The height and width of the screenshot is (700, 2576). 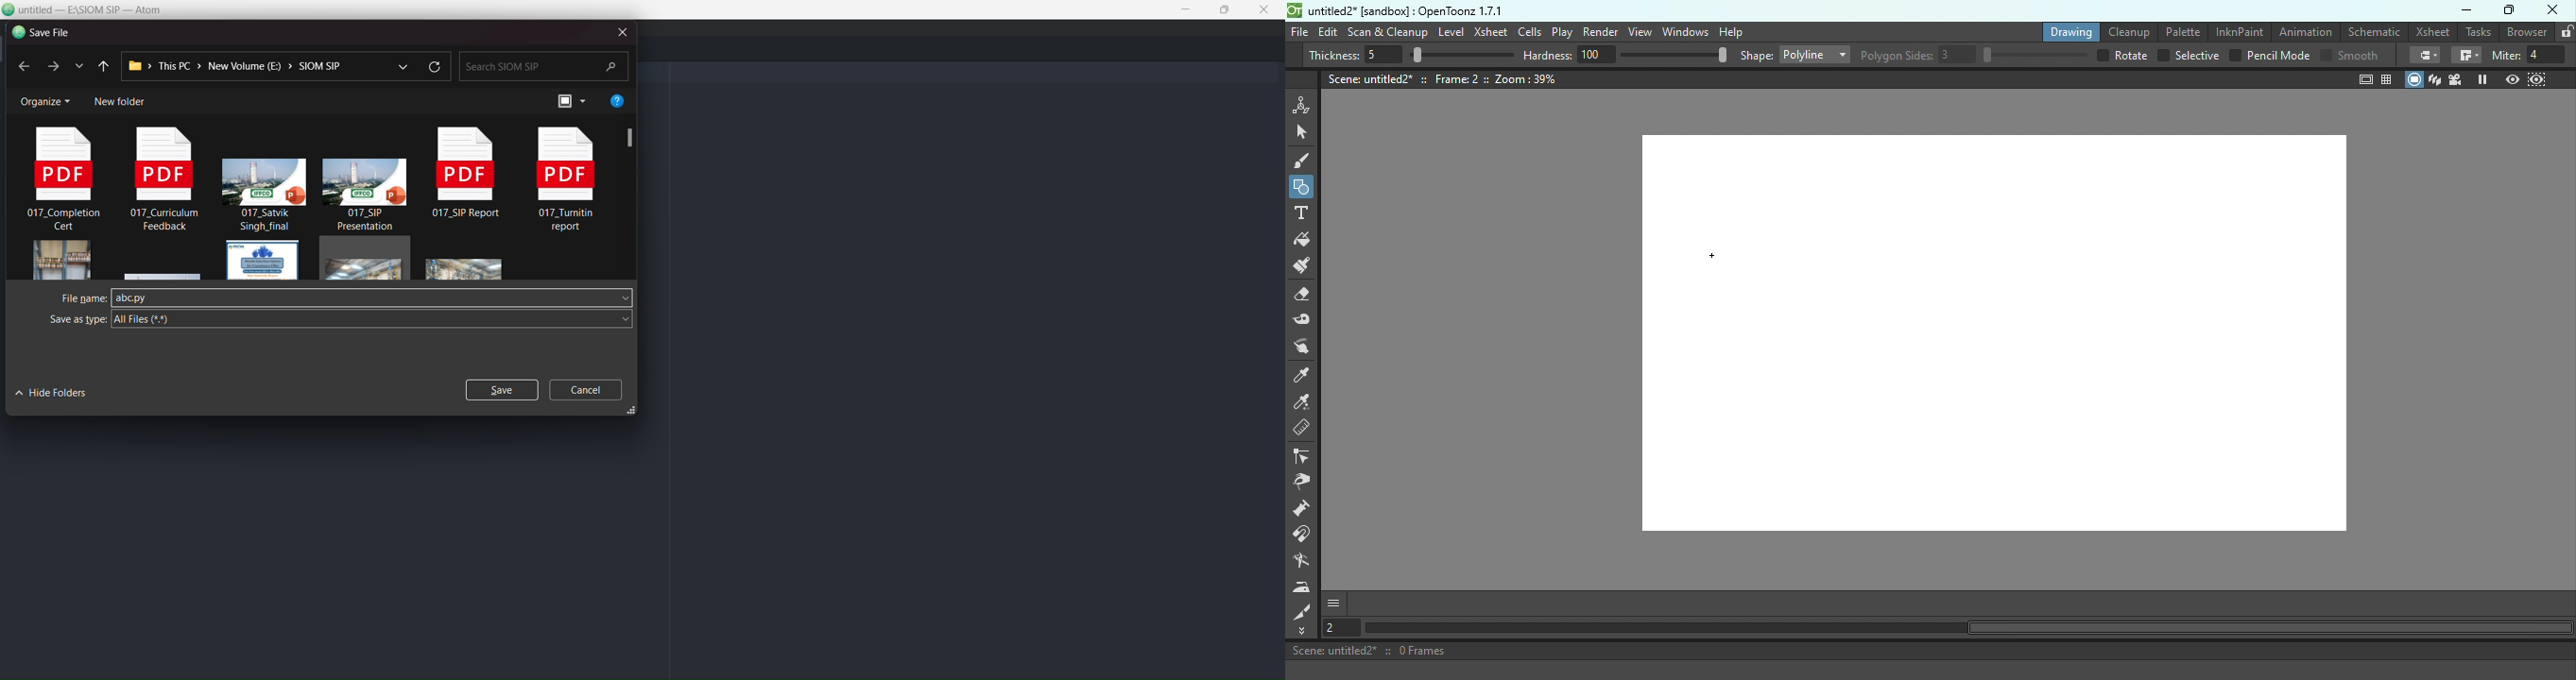 I want to click on refresh, so click(x=435, y=66).